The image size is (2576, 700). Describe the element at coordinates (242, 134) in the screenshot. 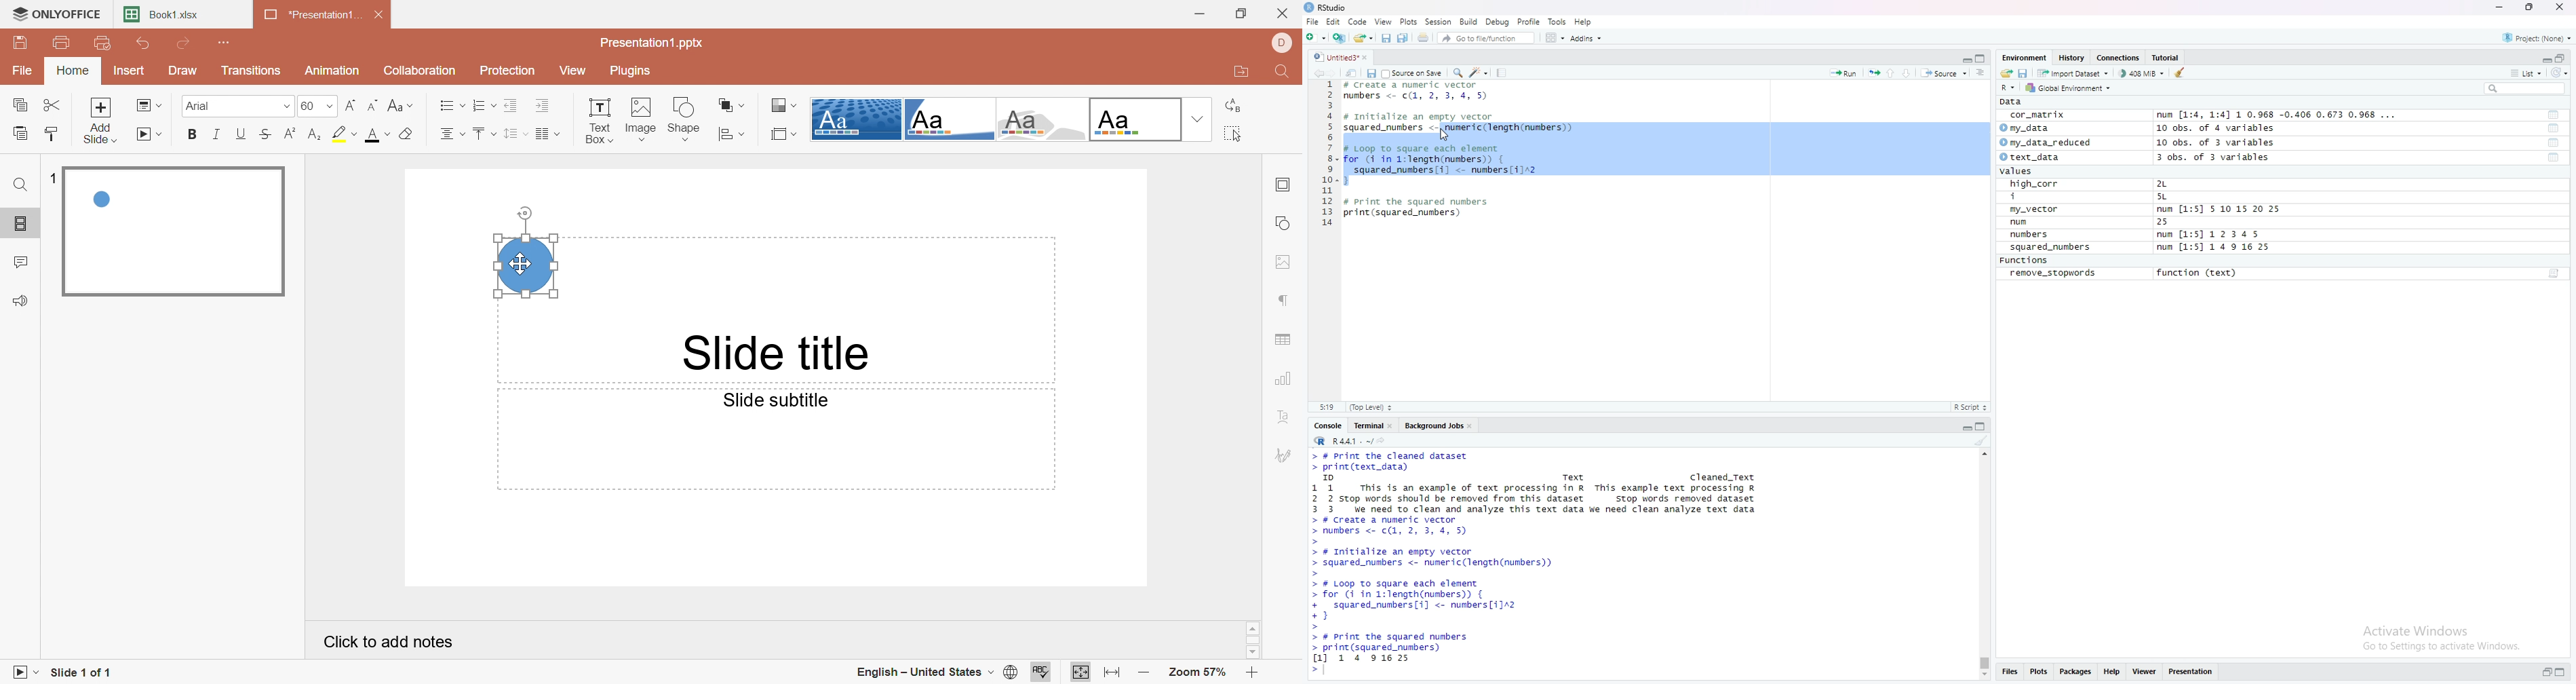

I see `Underline` at that location.